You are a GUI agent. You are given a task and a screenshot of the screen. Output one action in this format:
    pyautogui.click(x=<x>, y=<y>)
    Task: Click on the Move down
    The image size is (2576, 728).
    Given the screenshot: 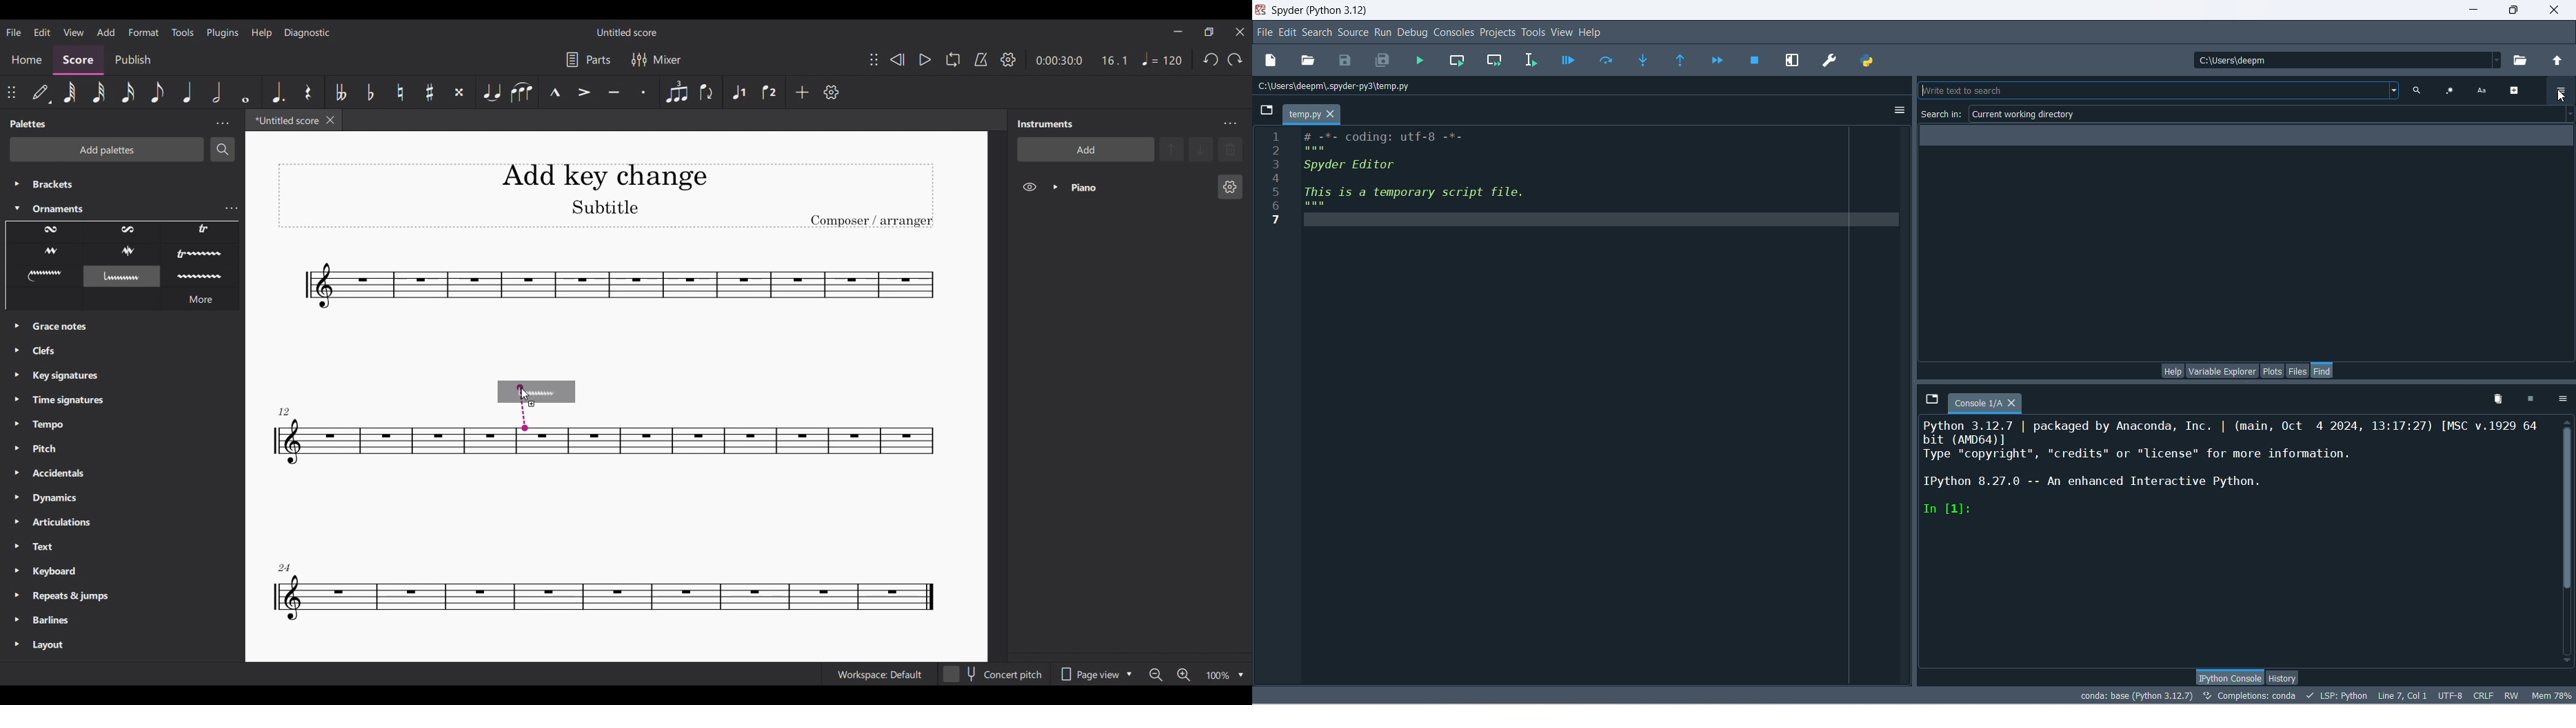 What is the action you would take?
    pyautogui.click(x=1201, y=149)
    